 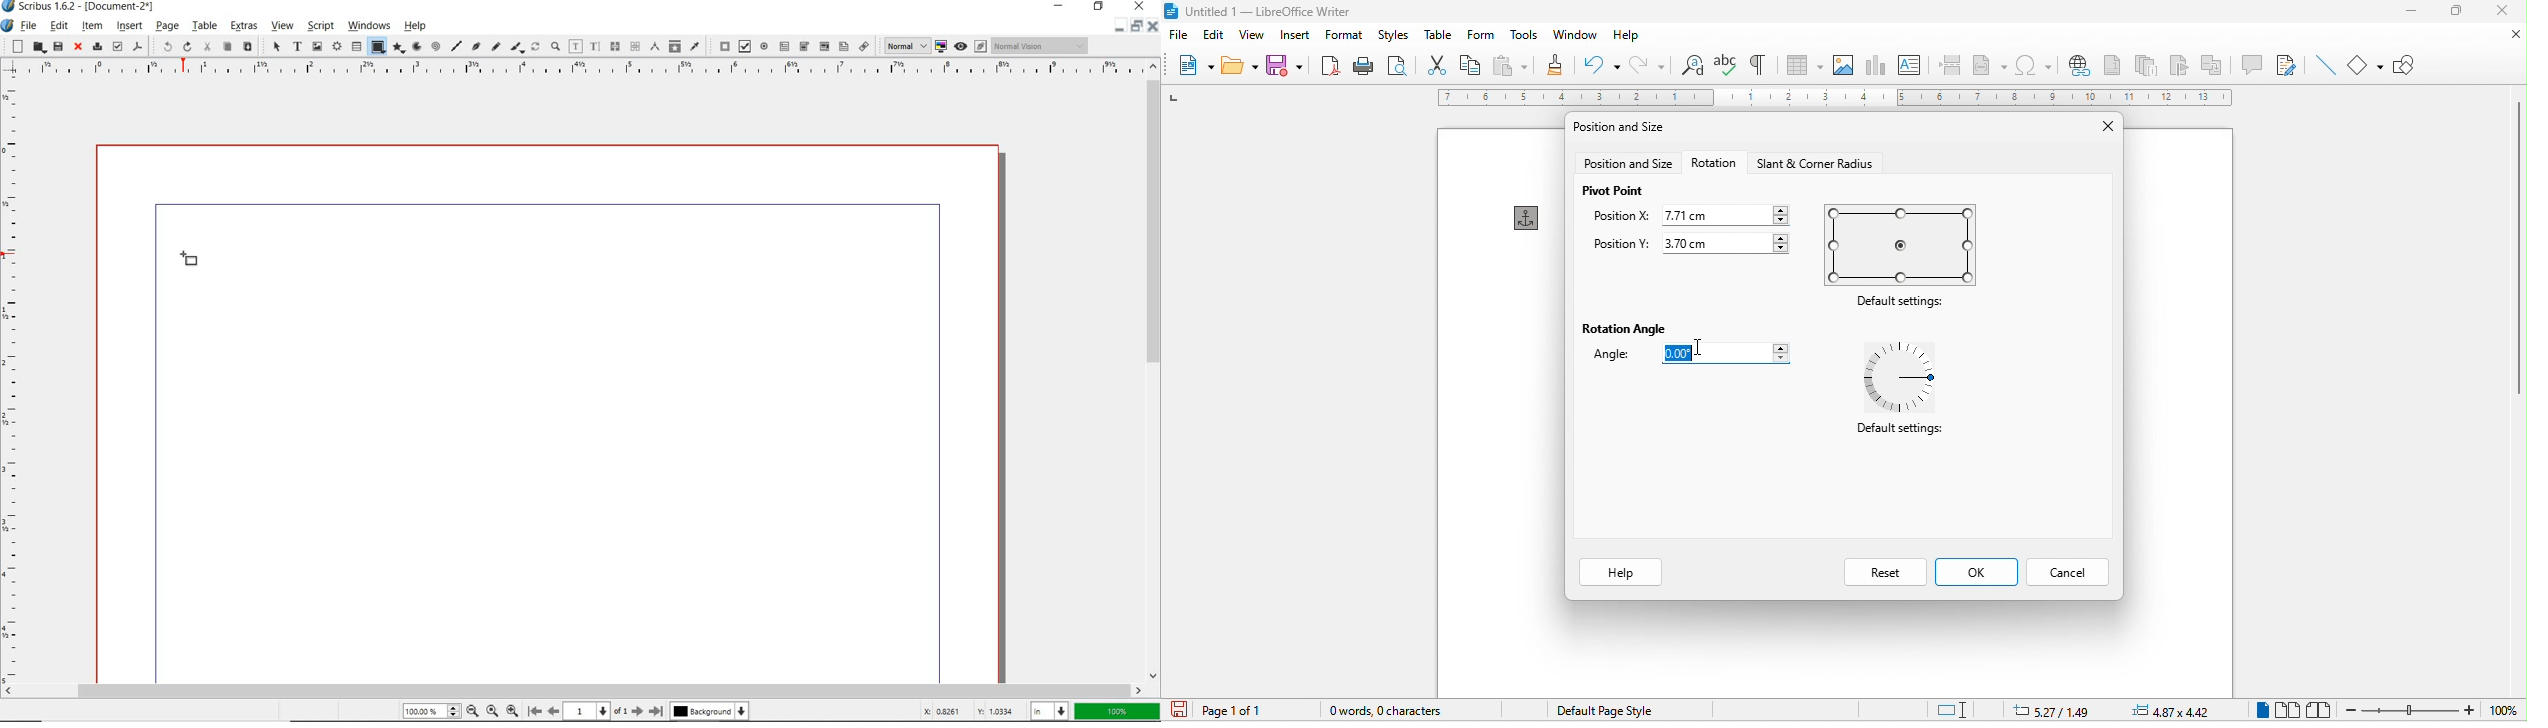 I want to click on angle, so click(x=1606, y=355).